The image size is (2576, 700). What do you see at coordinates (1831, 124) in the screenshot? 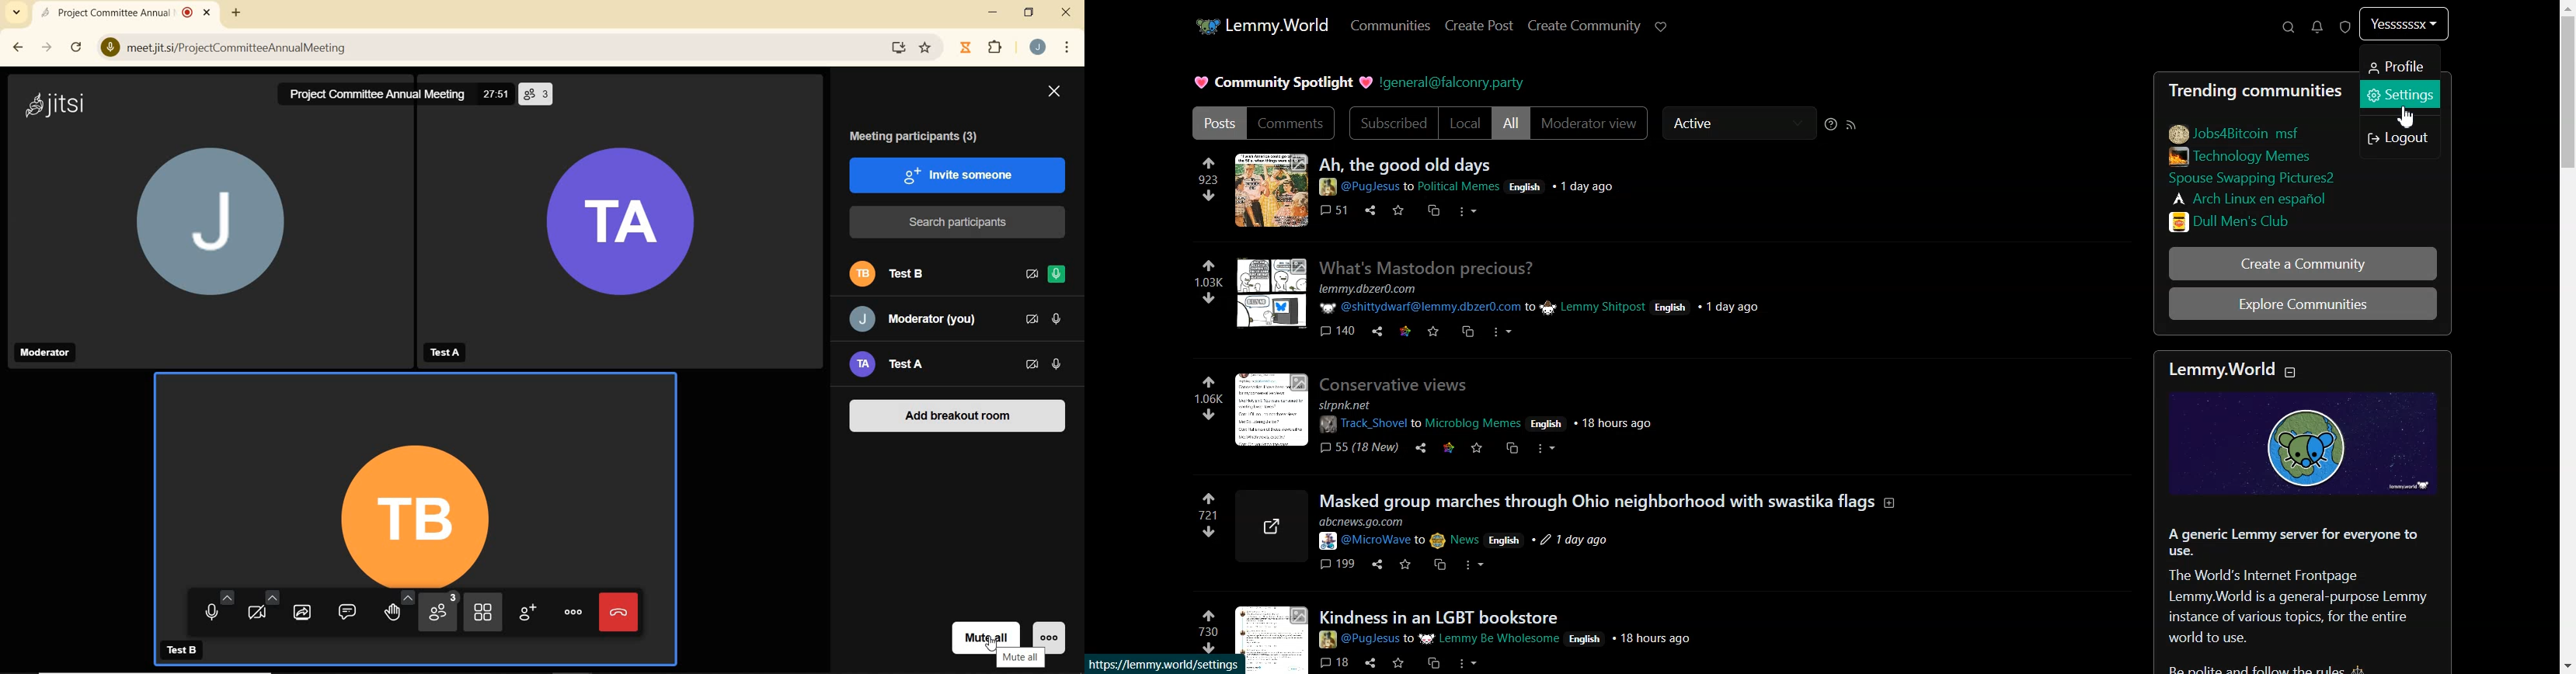
I see `Community help` at bounding box center [1831, 124].